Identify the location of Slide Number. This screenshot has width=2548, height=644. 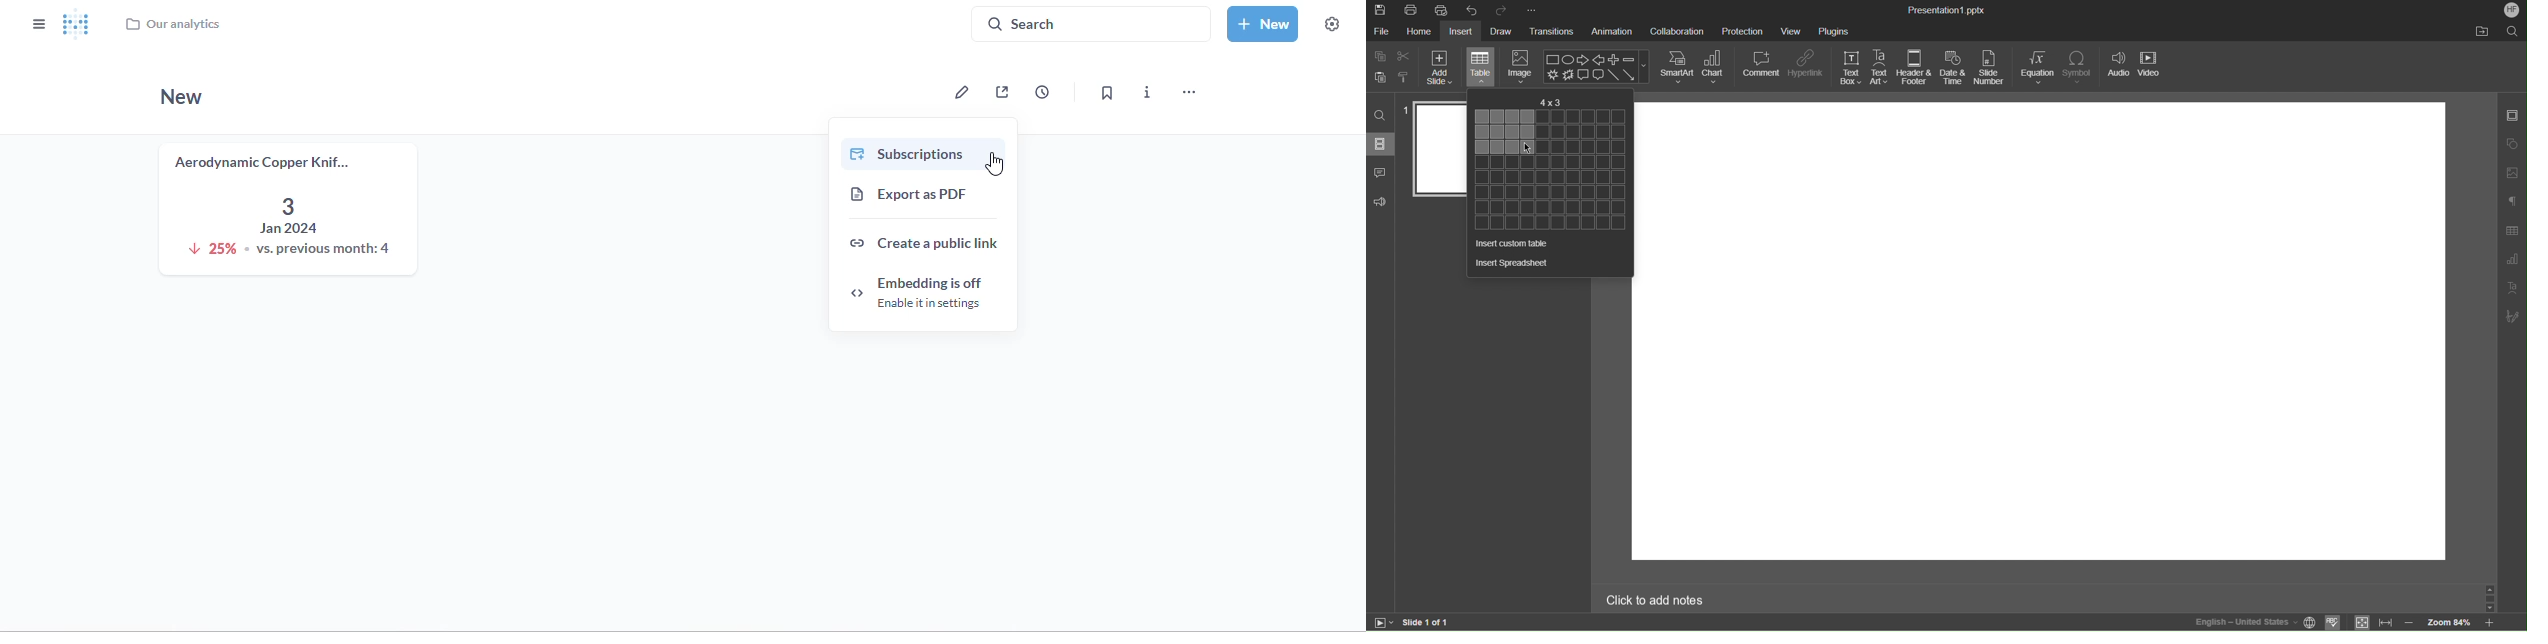
(1991, 68).